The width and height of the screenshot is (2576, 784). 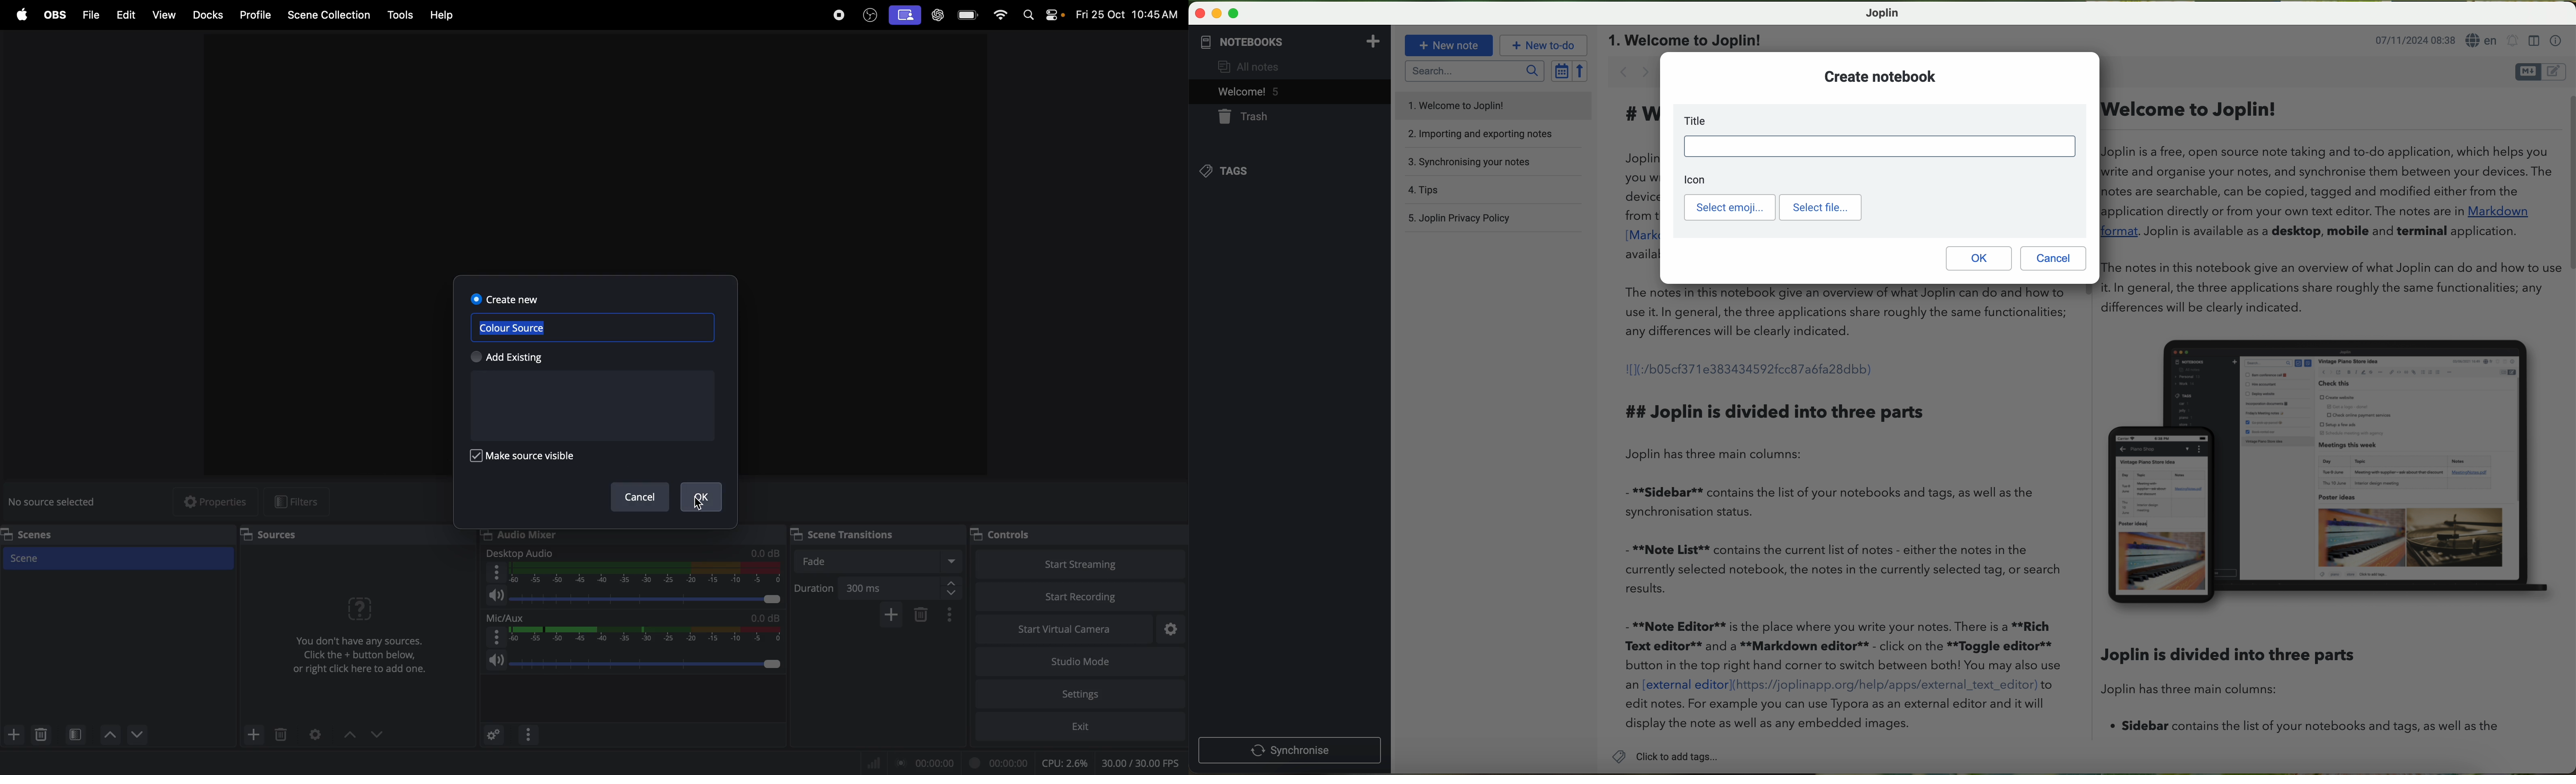 I want to click on add notebooks, so click(x=1372, y=40).